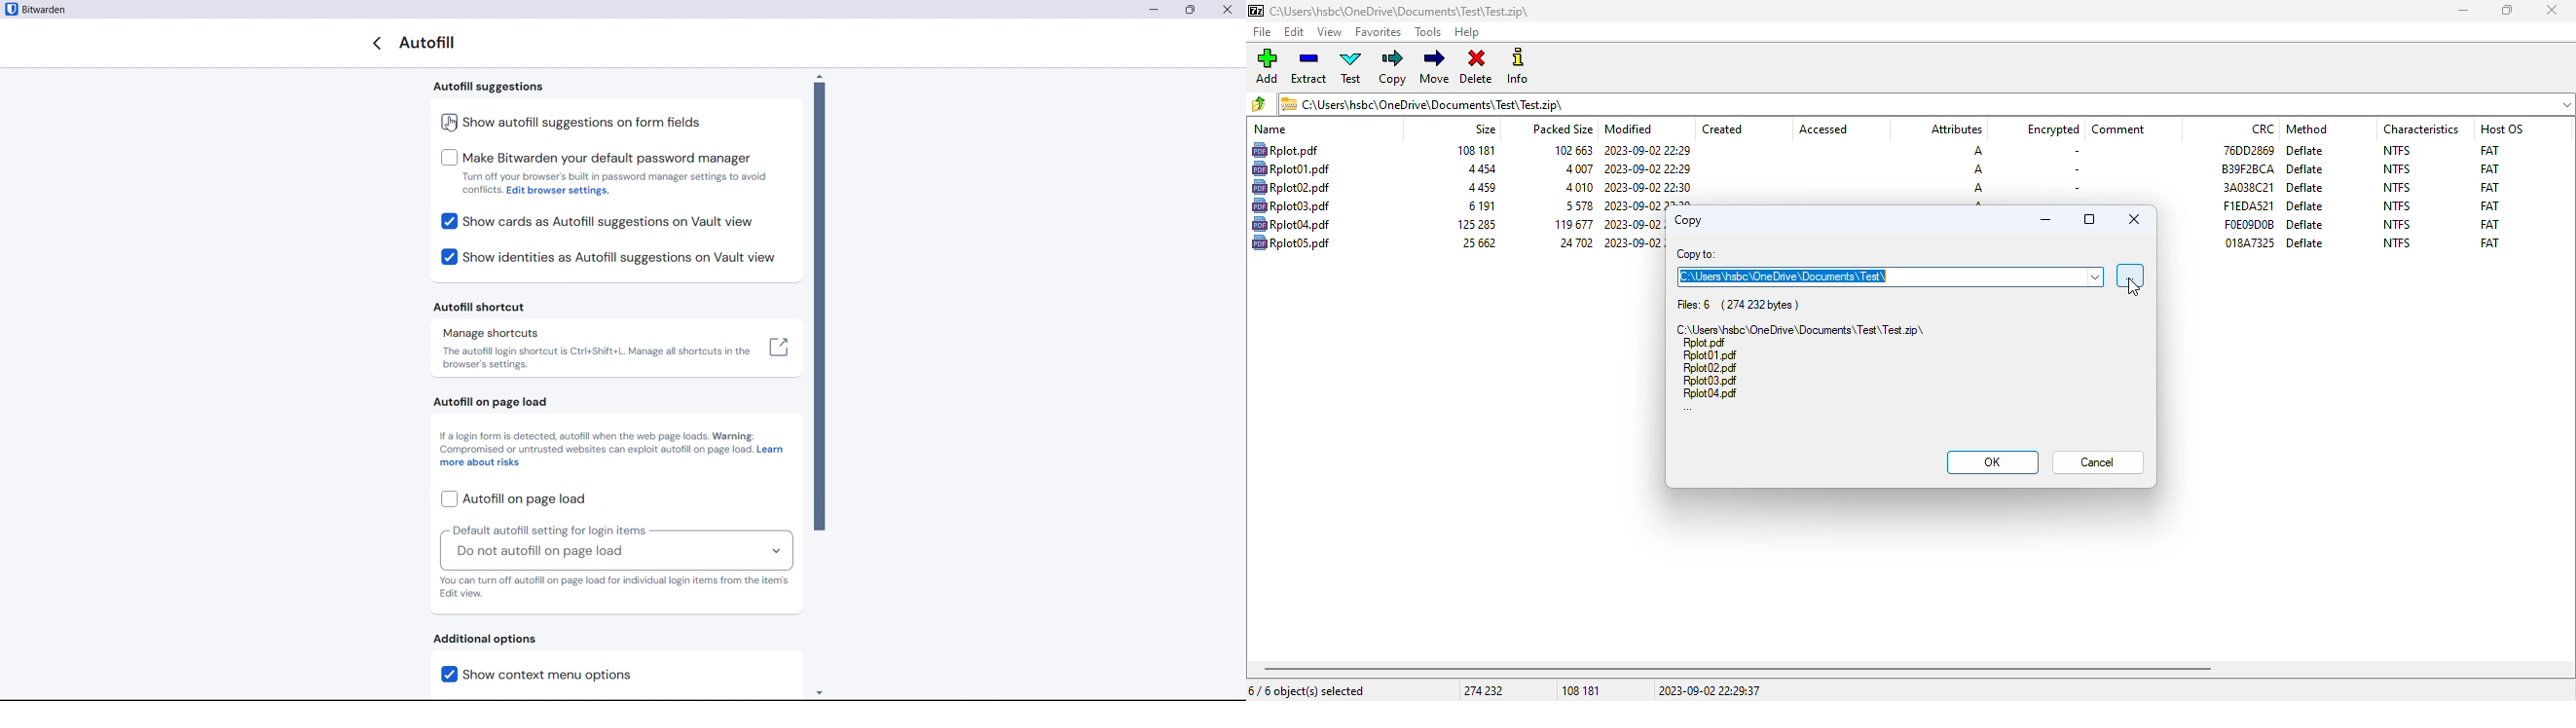 The width and height of the screenshot is (2576, 728). Describe the element at coordinates (617, 177) in the screenshot. I see `Turn off your browser's built in password manager settings to avoid` at that location.